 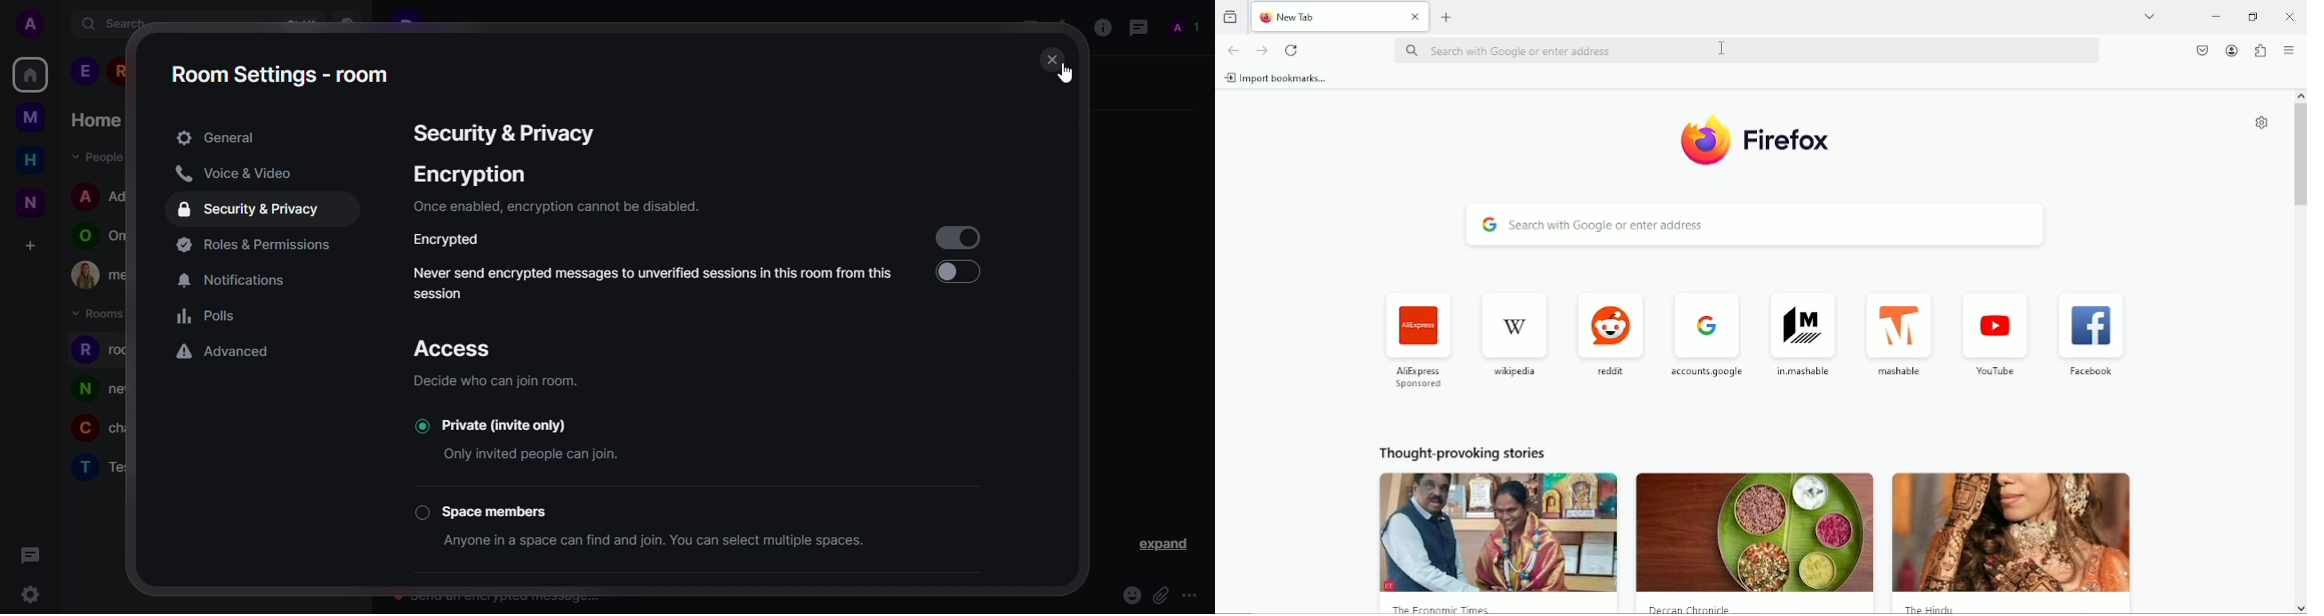 What do you see at coordinates (1235, 49) in the screenshot?
I see `go back` at bounding box center [1235, 49].